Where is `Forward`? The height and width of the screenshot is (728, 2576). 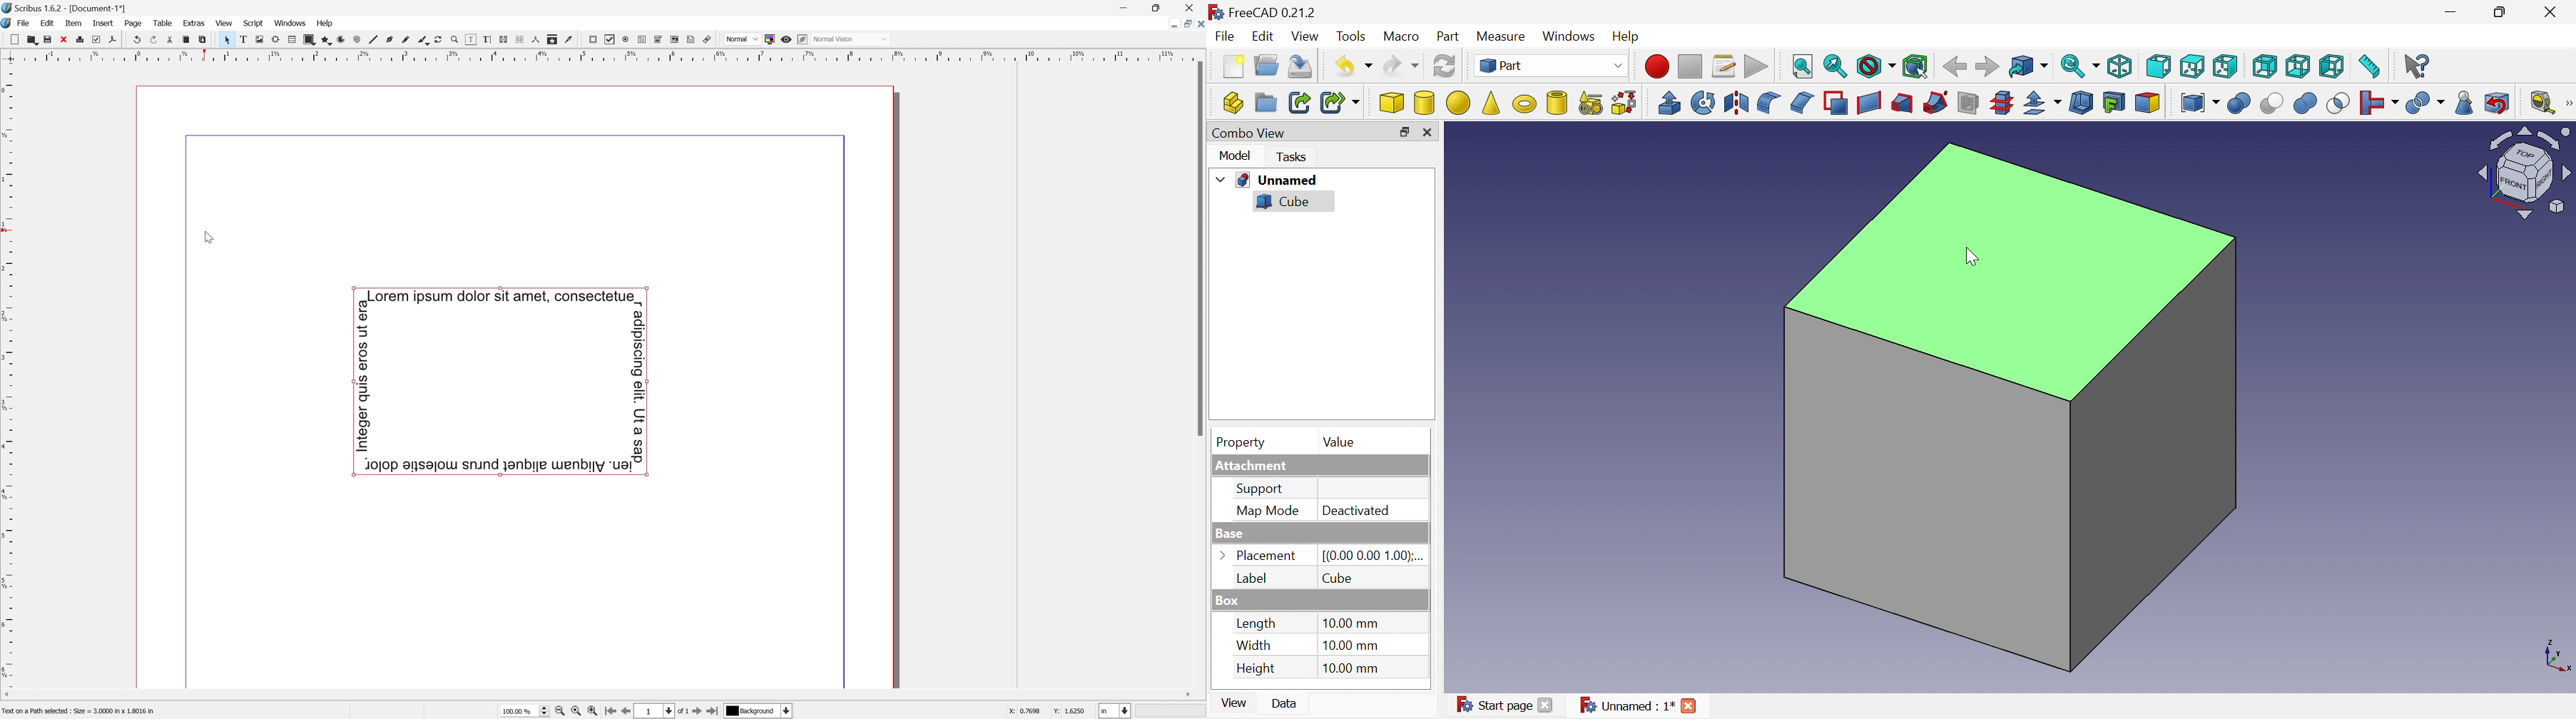 Forward is located at coordinates (1988, 65).